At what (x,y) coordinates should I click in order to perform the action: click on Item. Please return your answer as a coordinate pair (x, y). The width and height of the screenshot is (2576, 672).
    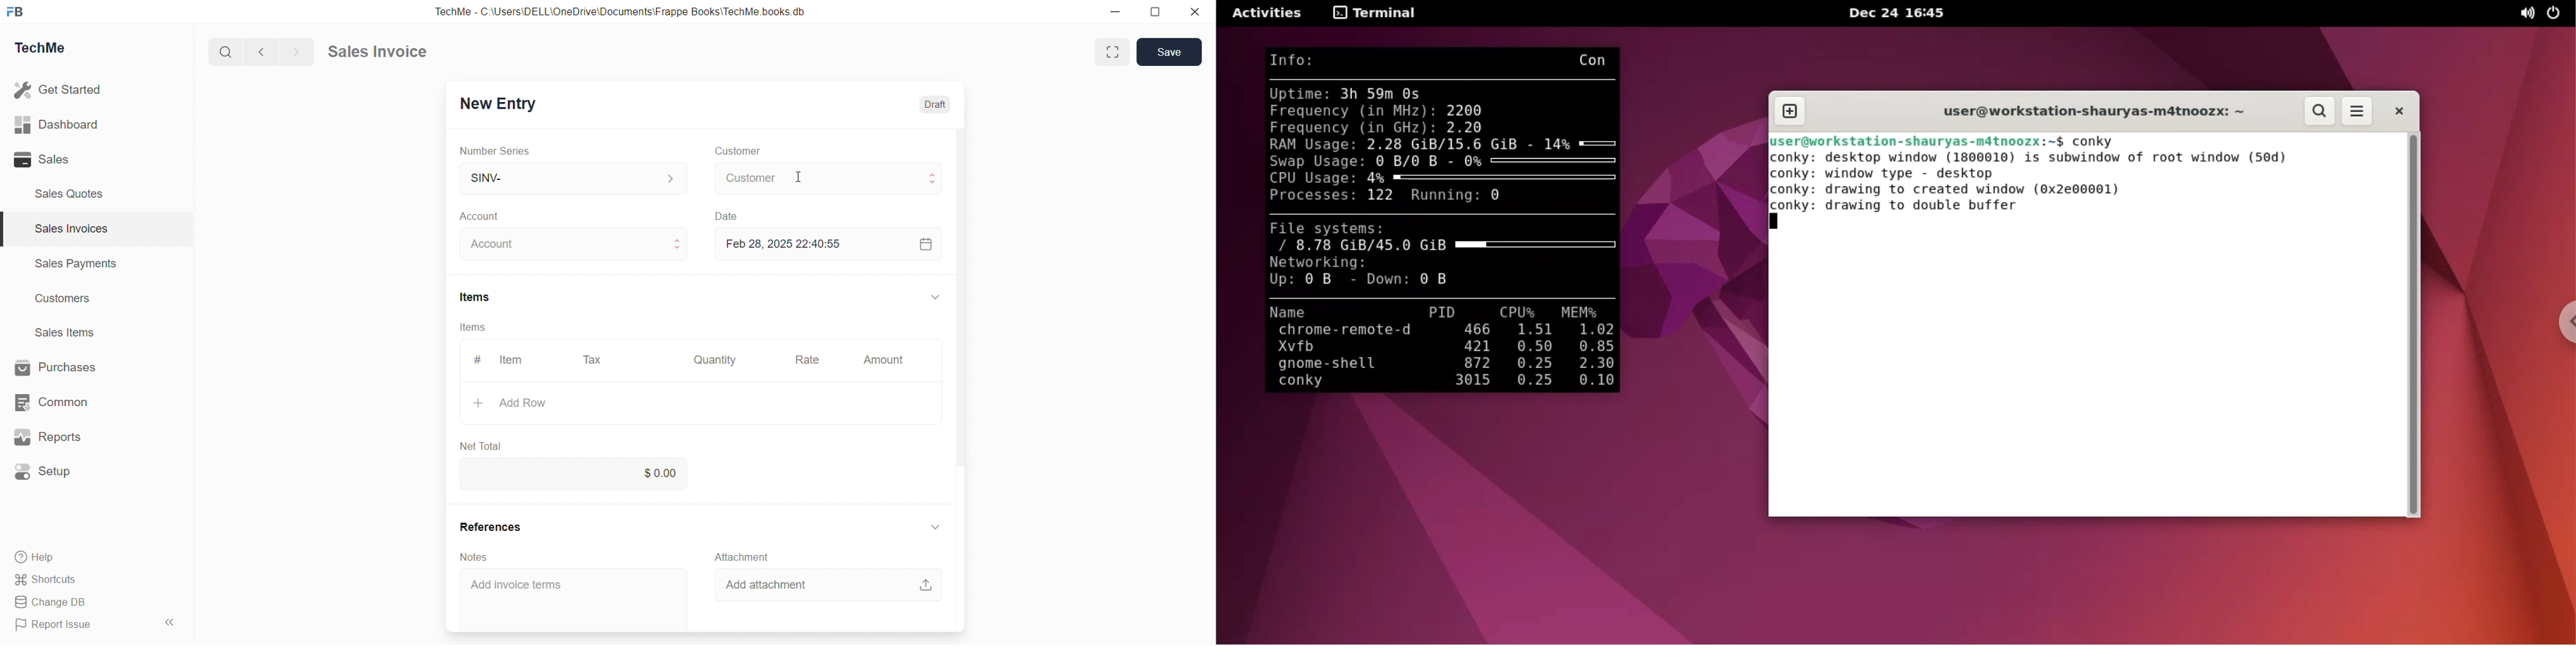
    Looking at the image, I should click on (512, 360).